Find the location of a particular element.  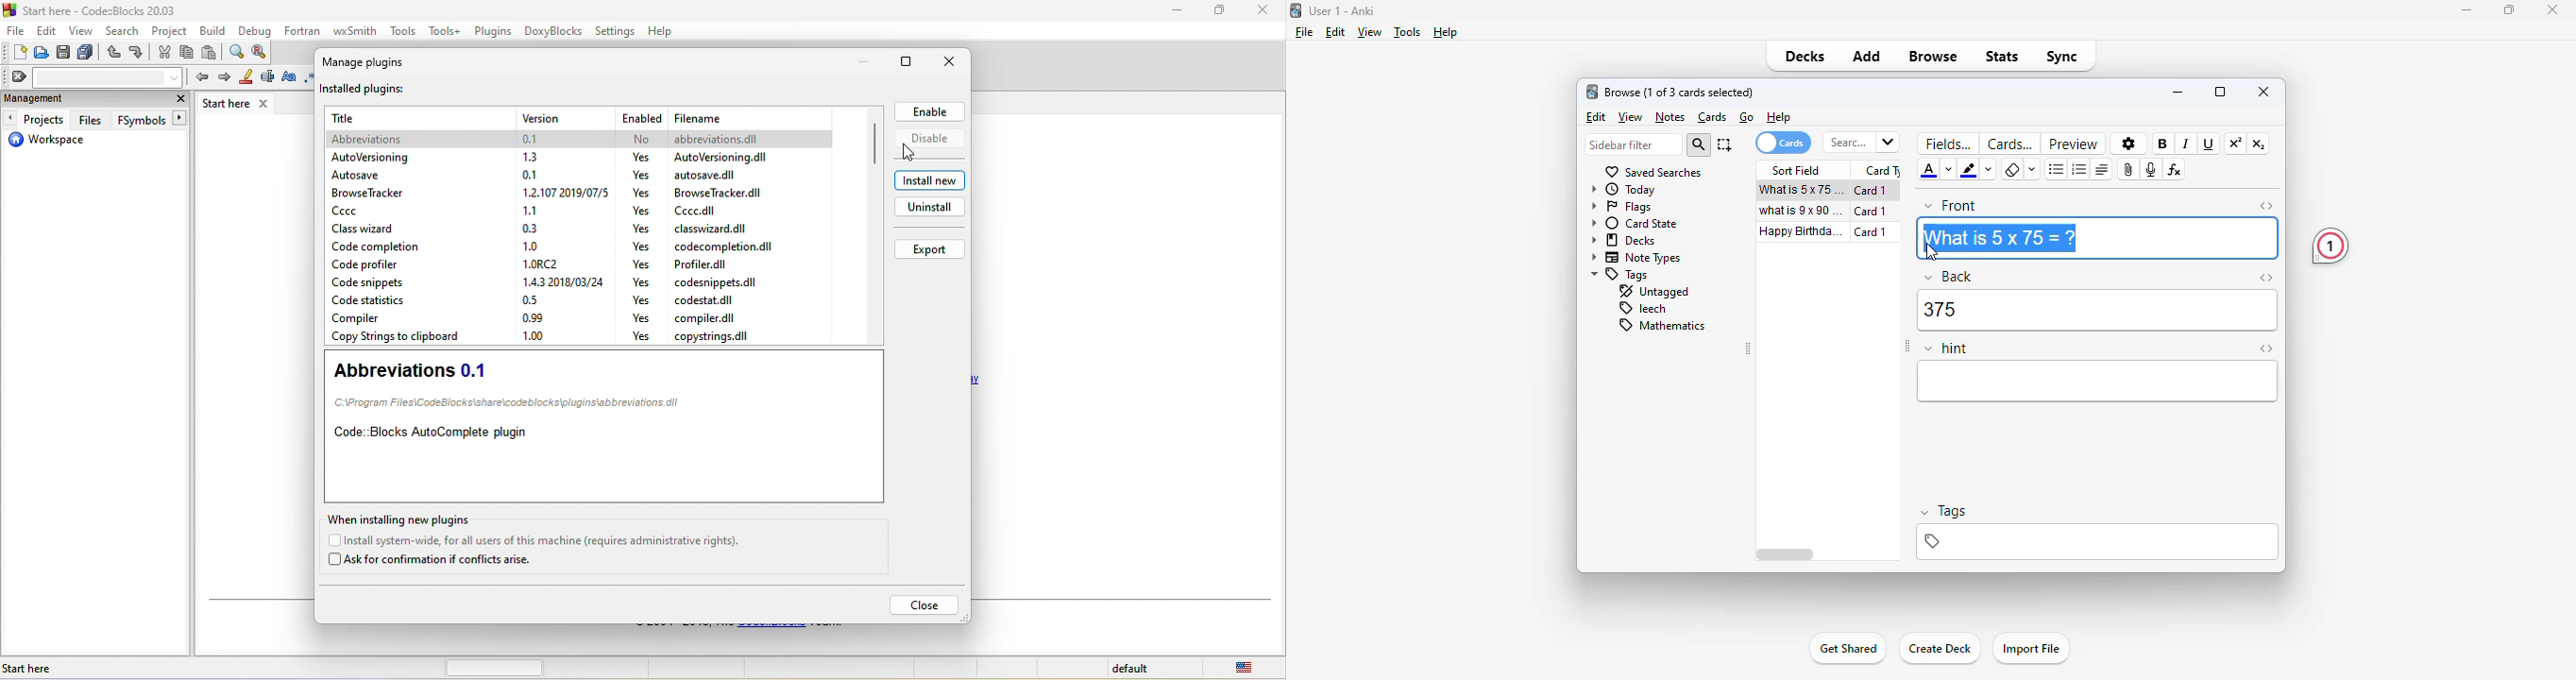

note types is located at coordinates (1634, 258).